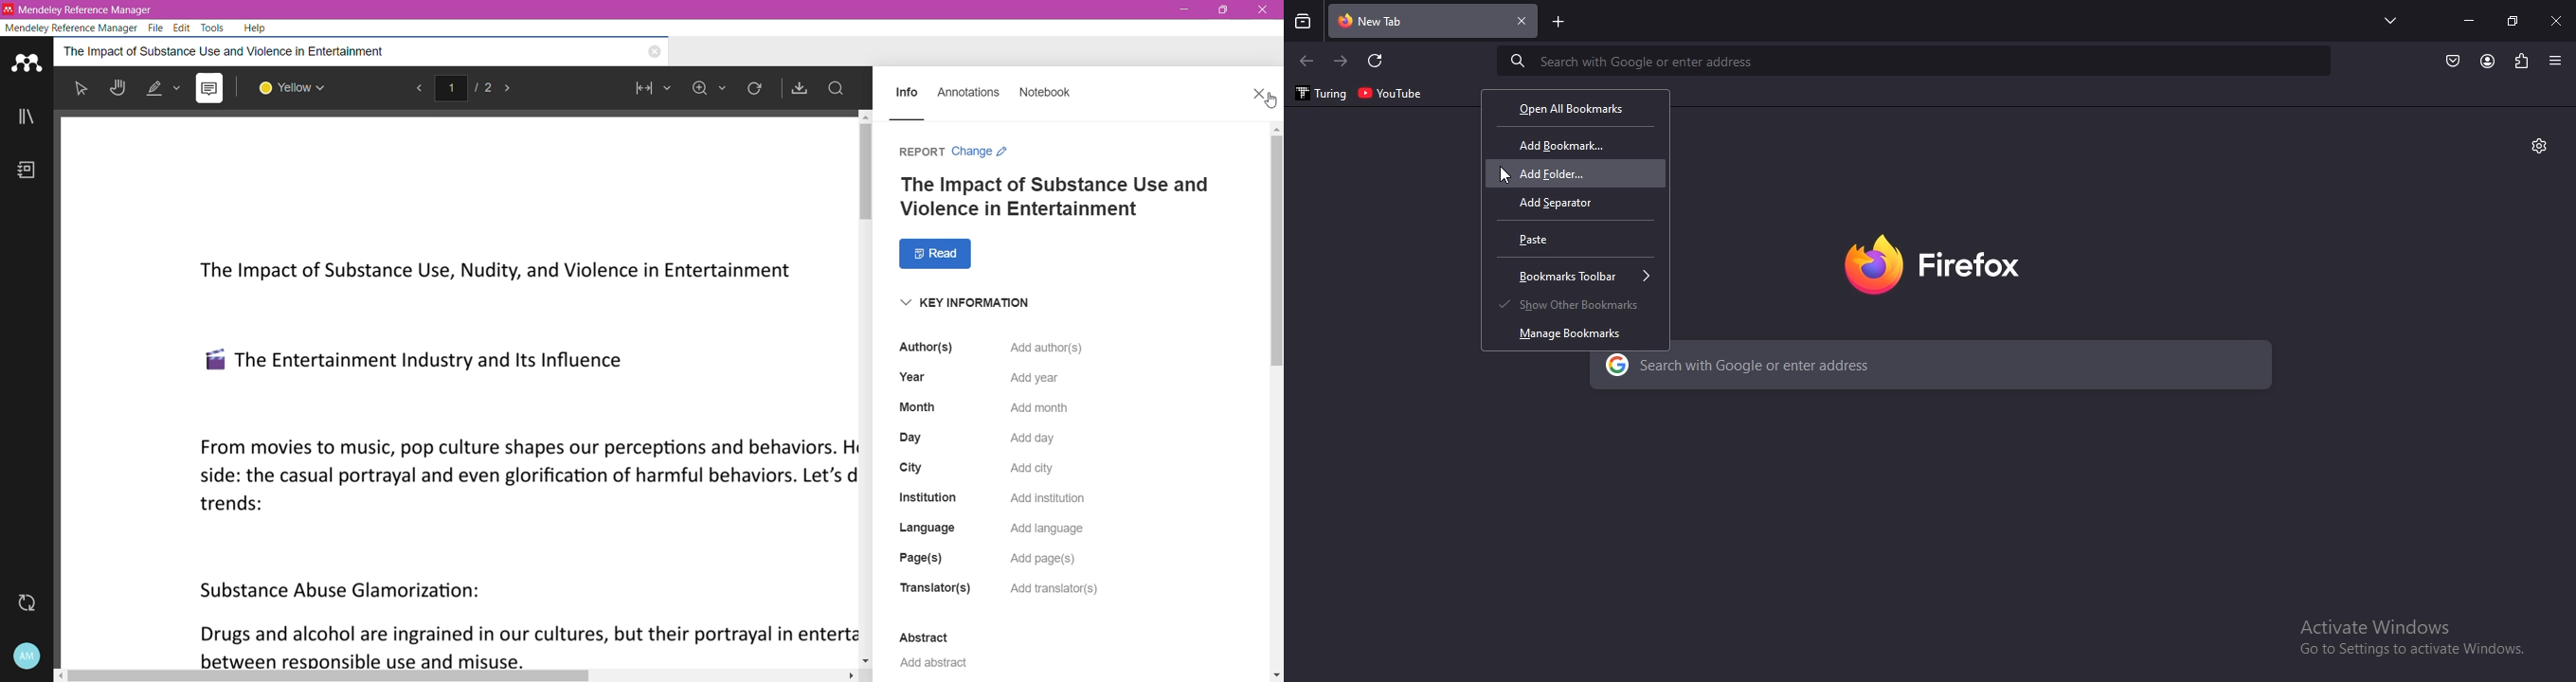 The height and width of the screenshot is (700, 2576). I want to click on restore windows, so click(2514, 21).